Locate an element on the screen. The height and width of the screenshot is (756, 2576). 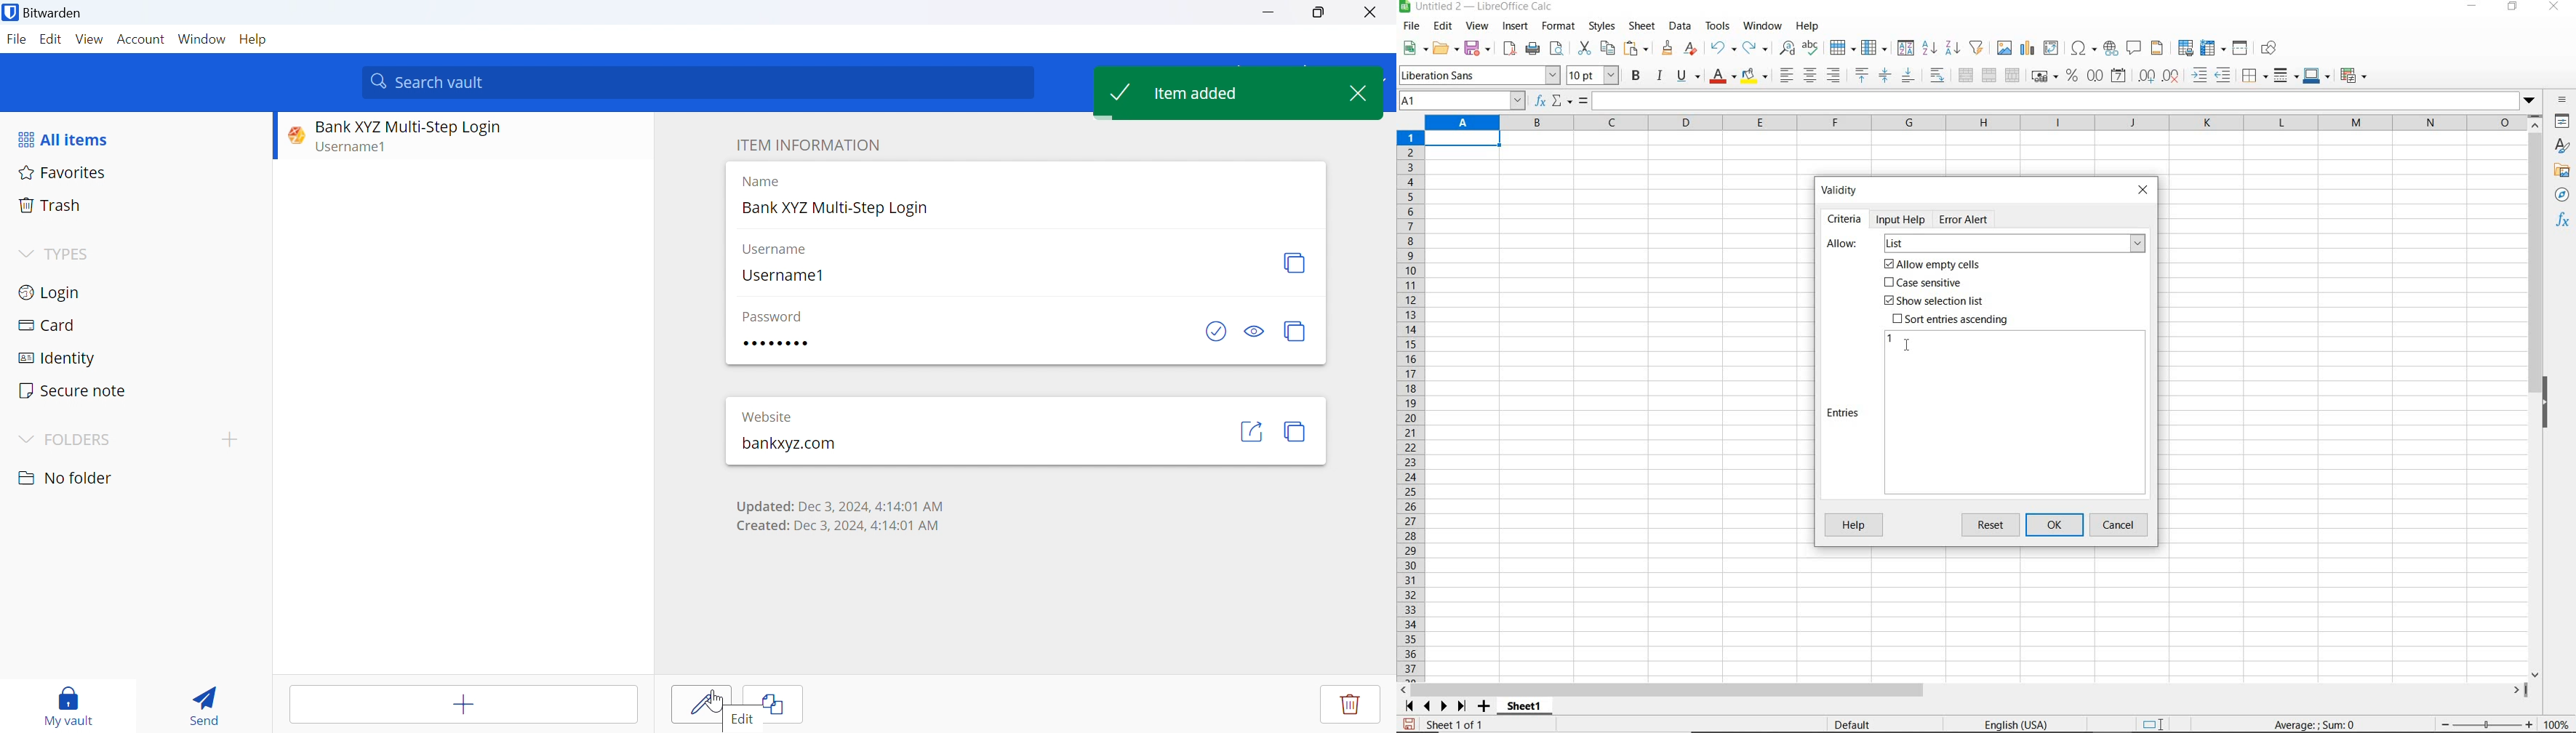
Sort entries ascending is located at coordinates (1951, 319).